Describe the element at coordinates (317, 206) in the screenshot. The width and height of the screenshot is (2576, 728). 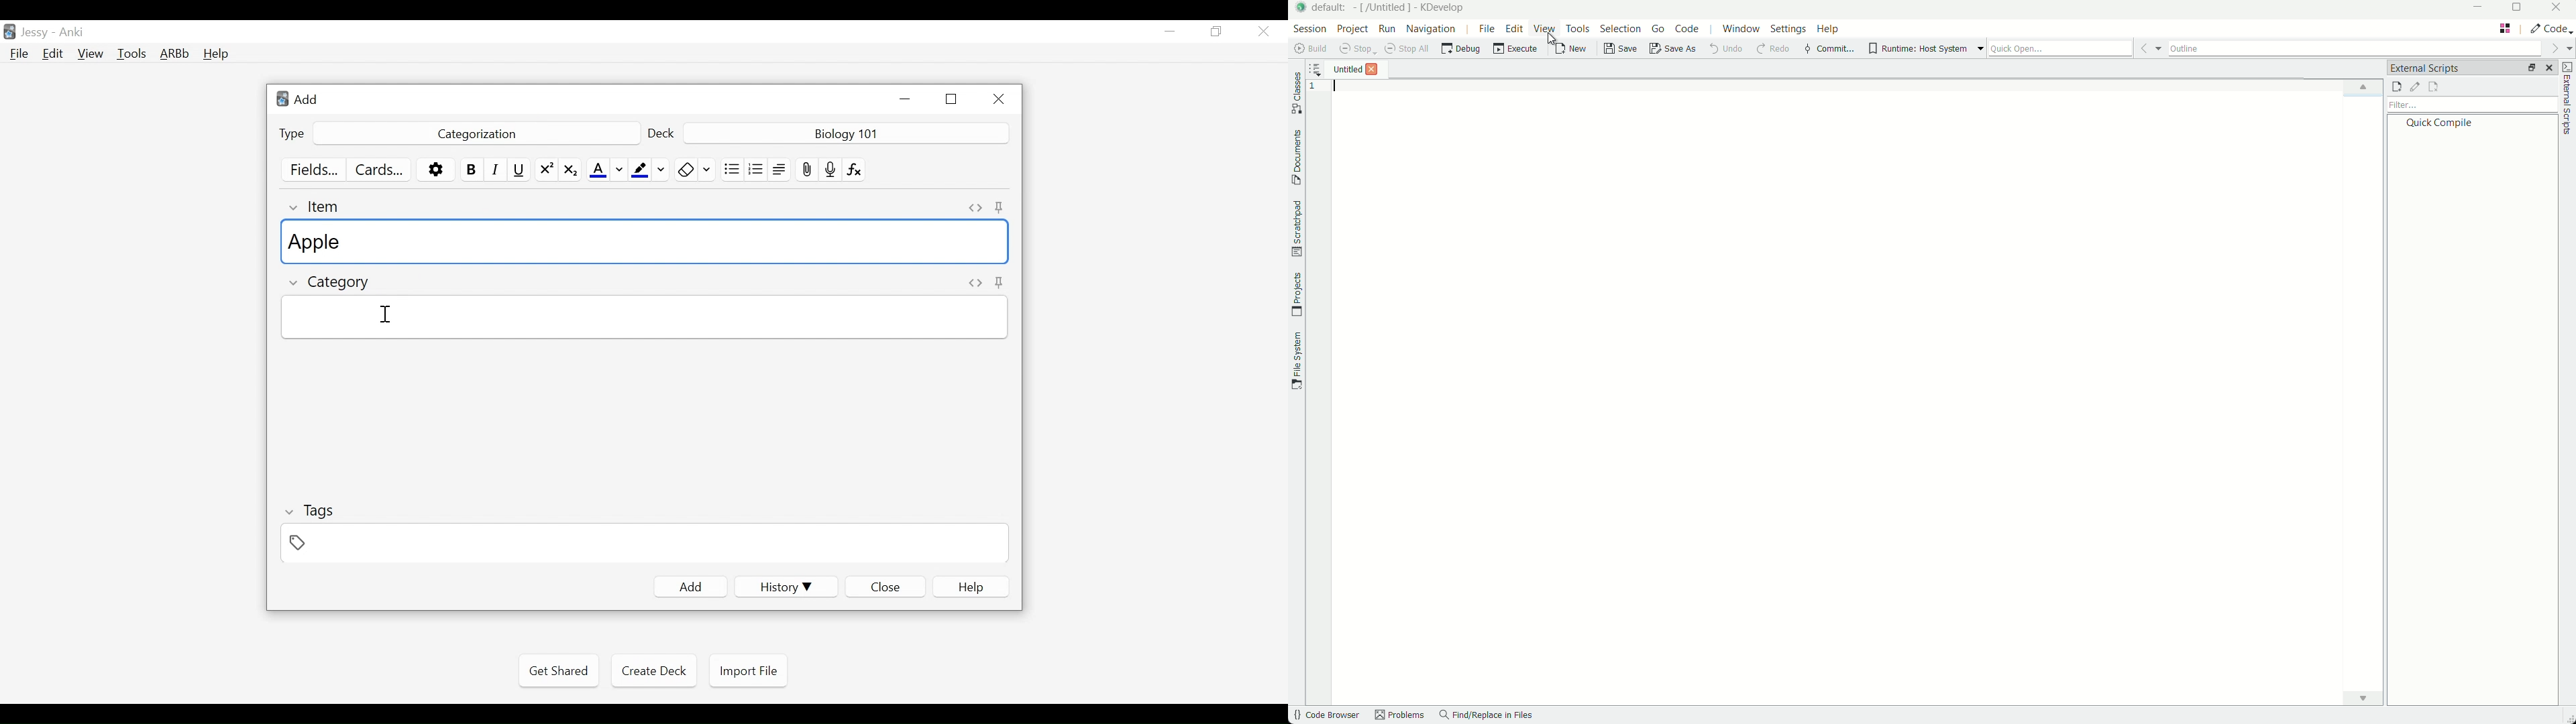
I see `Item` at that location.